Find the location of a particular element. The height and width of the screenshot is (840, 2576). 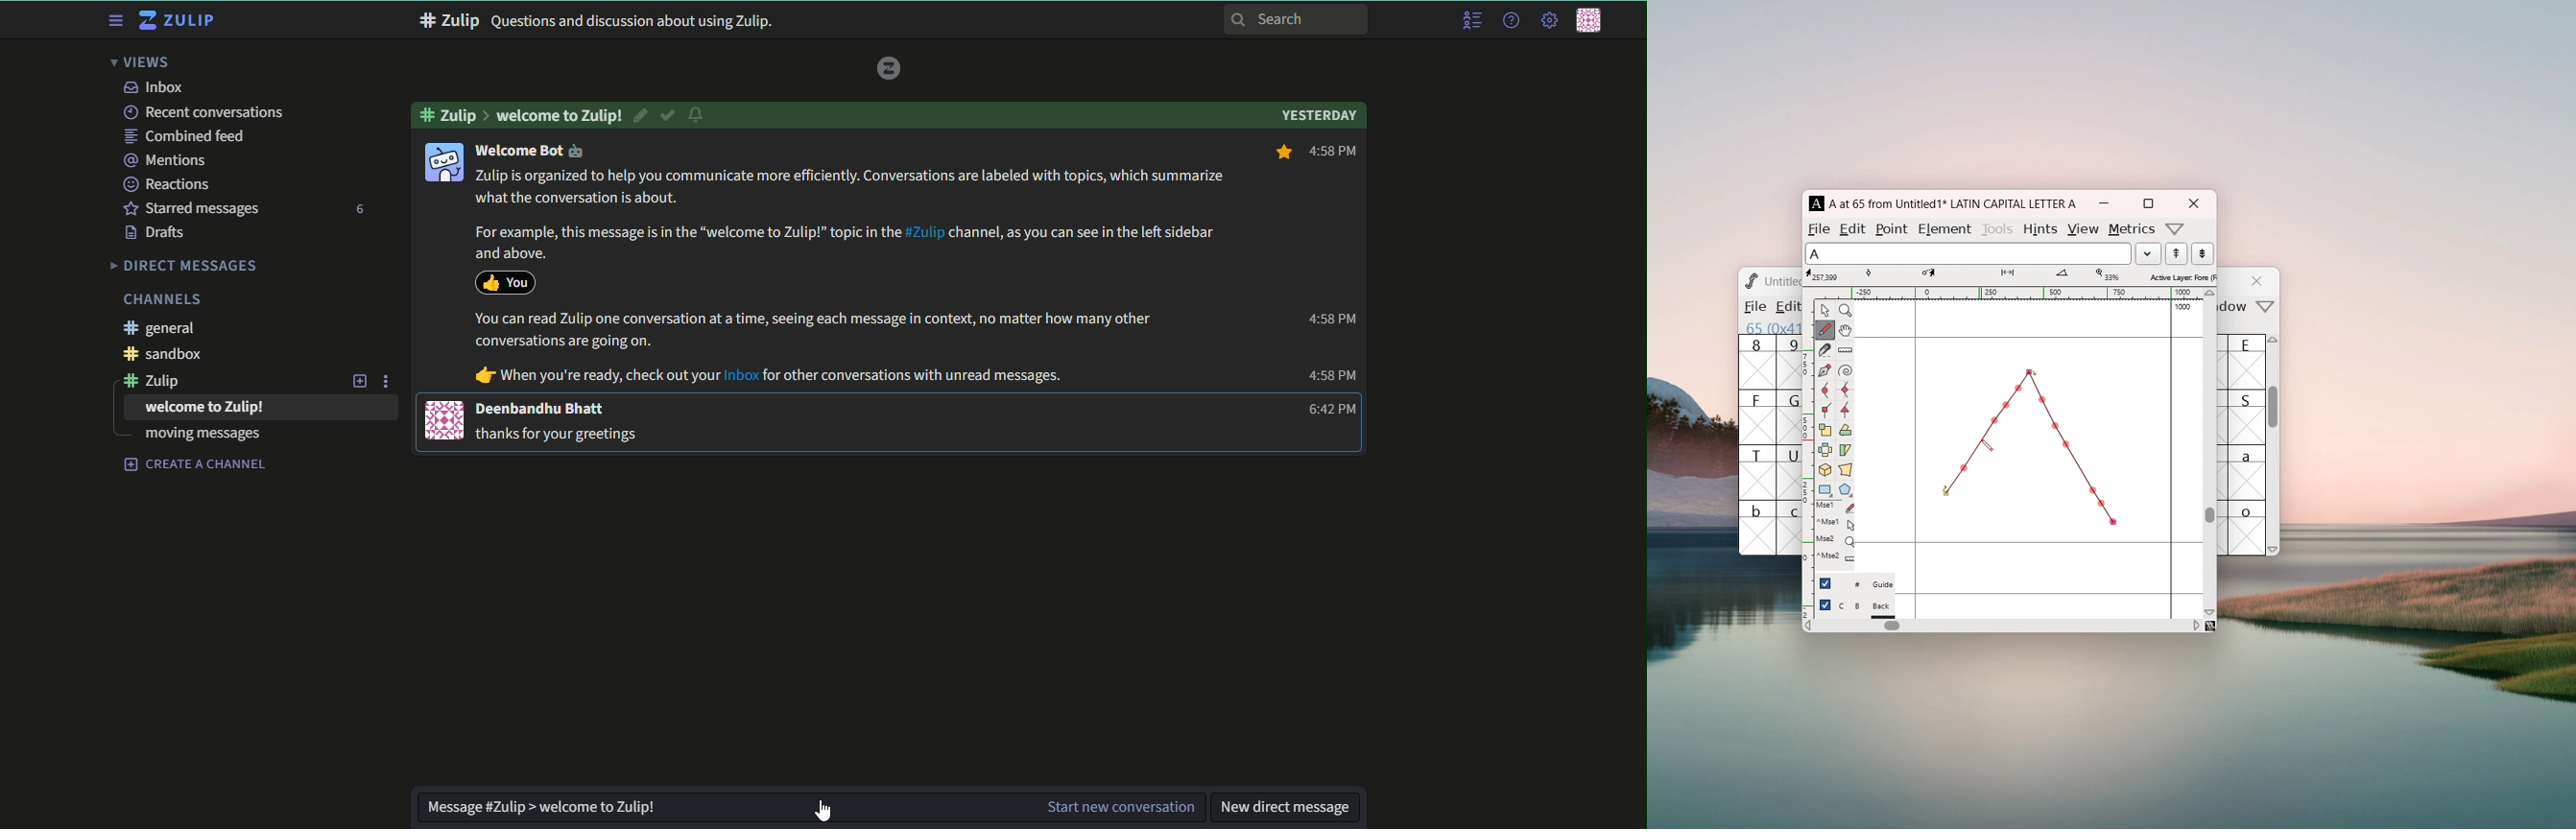

scrollbar is located at coordinates (2273, 414).